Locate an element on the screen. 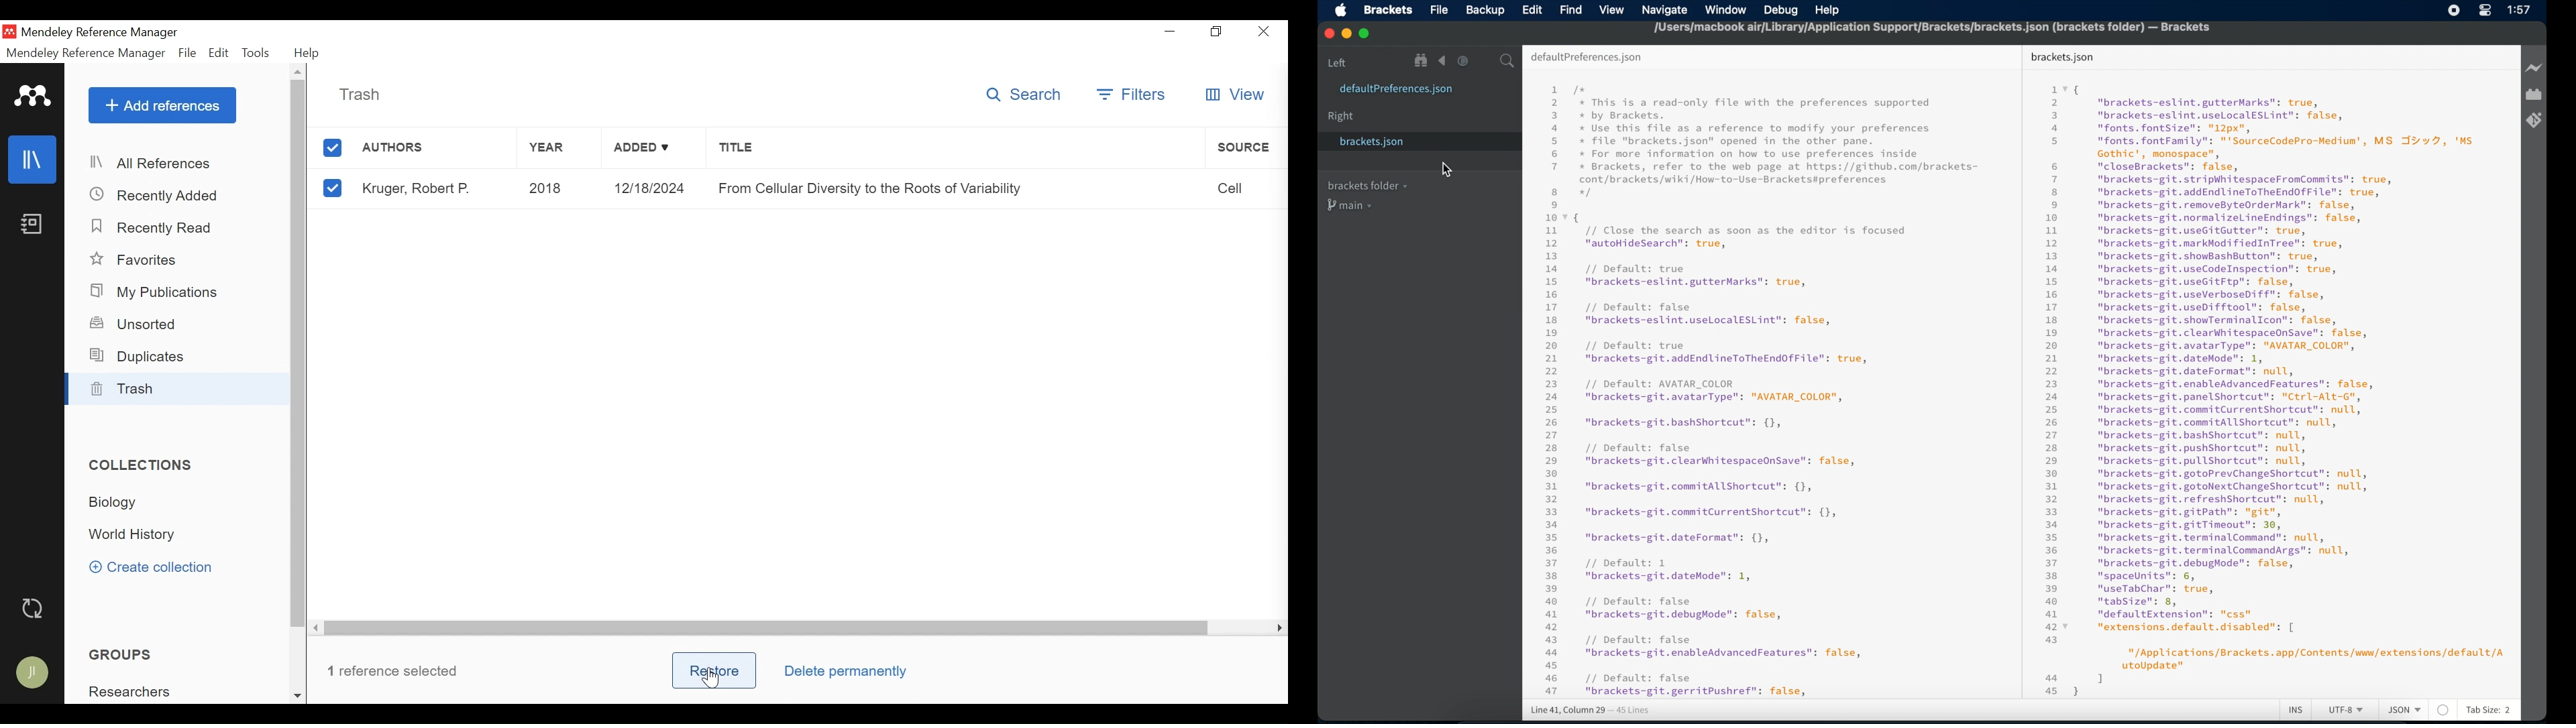 The width and height of the screenshot is (2576, 728). Close is located at coordinates (1265, 32).